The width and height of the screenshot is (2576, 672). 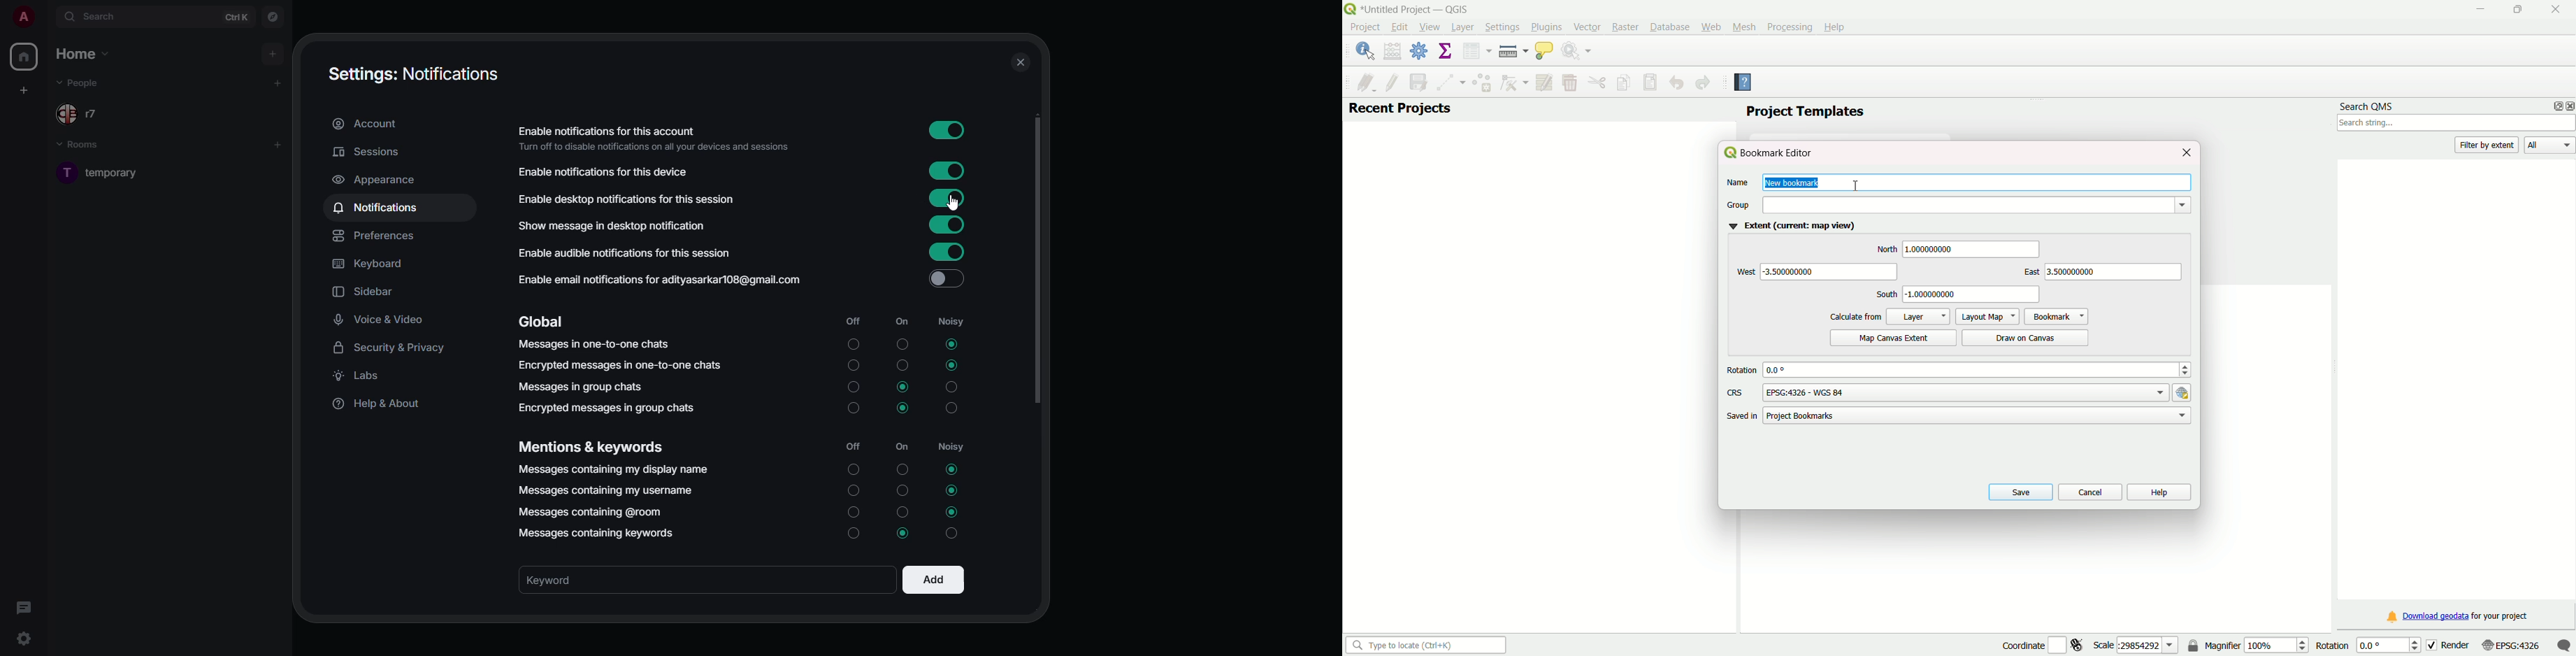 What do you see at coordinates (852, 322) in the screenshot?
I see `off` at bounding box center [852, 322].